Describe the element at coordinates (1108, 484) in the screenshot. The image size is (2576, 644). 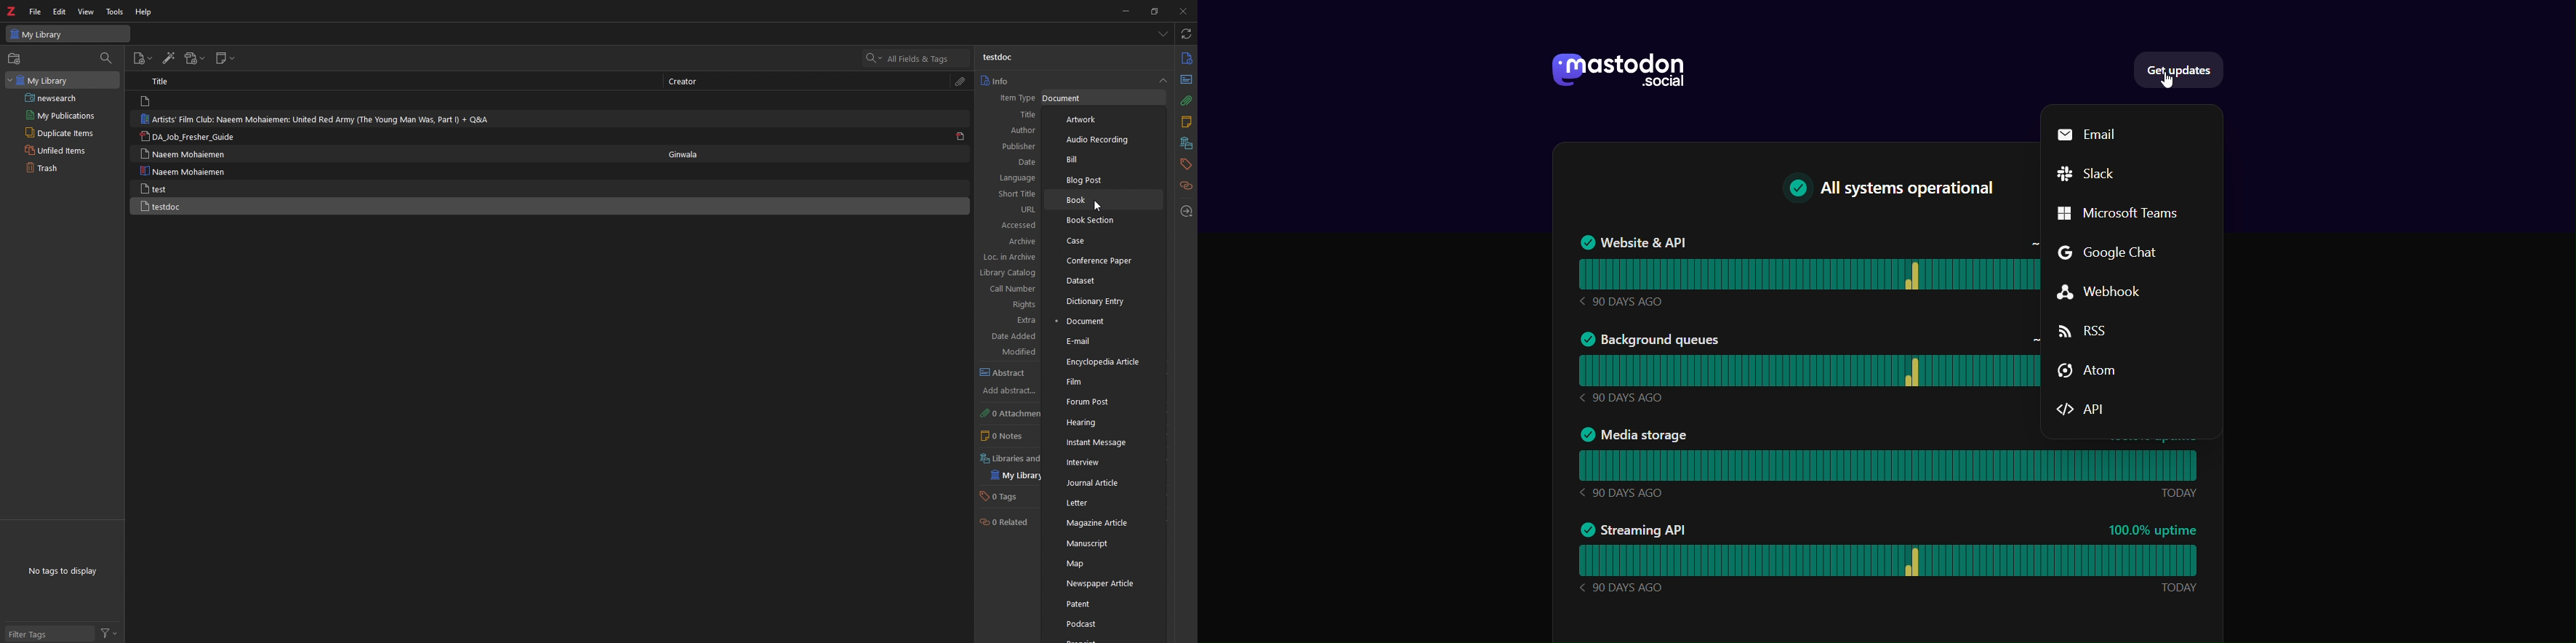
I see `journal article` at that location.